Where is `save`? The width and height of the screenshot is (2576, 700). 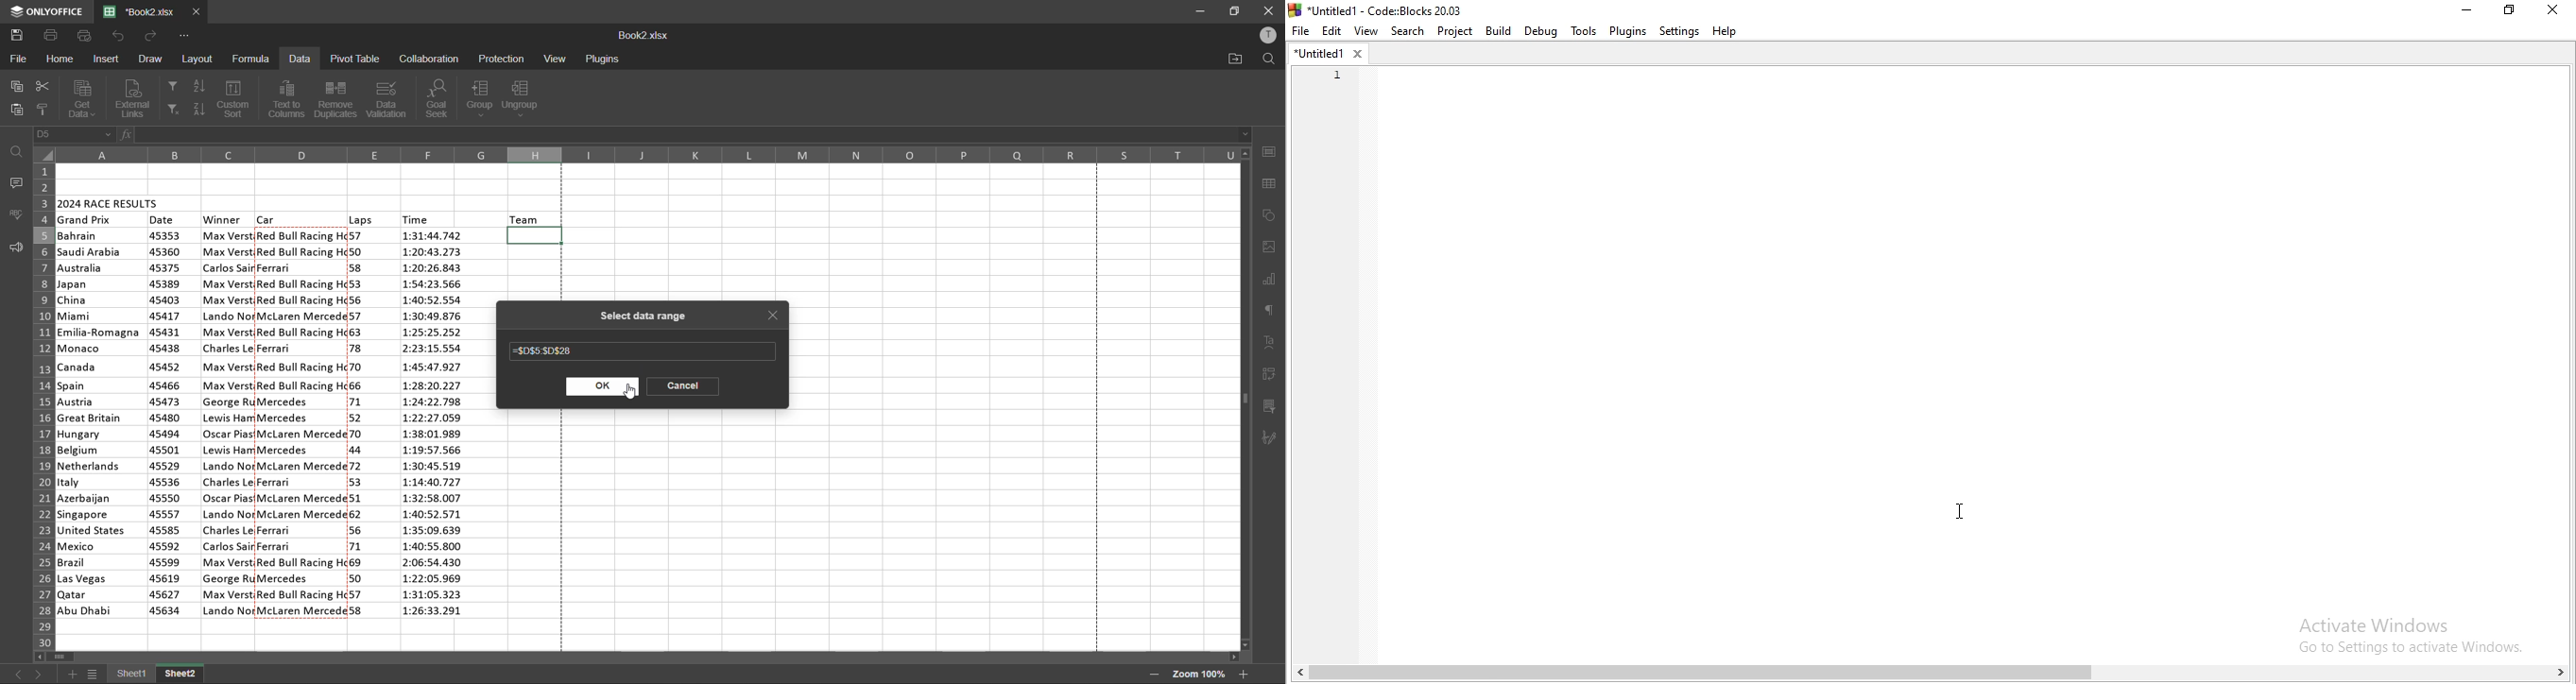
save is located at coordinates (20, 35).